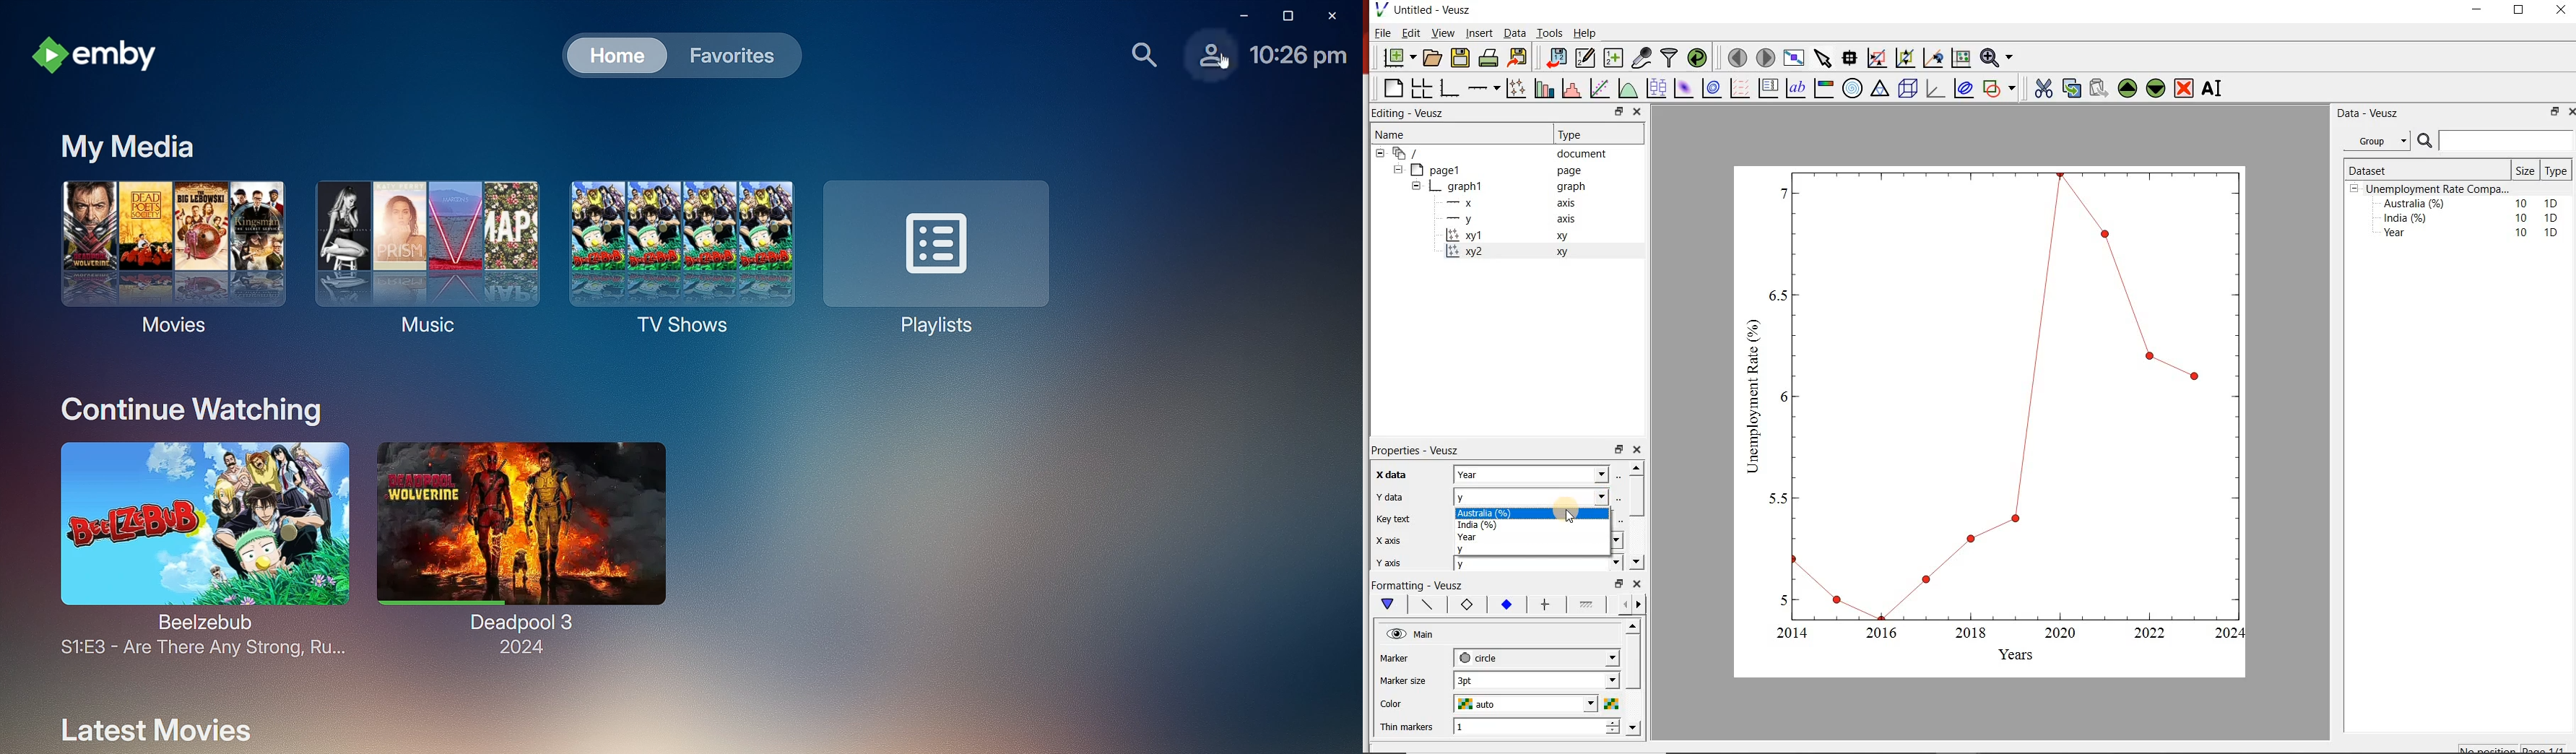 This screenshot has height=756, width=2576. What do you see at coordinates (1906, 87) in the screenshot?
I see `3d scenes` at bounding box center [1906, 87].